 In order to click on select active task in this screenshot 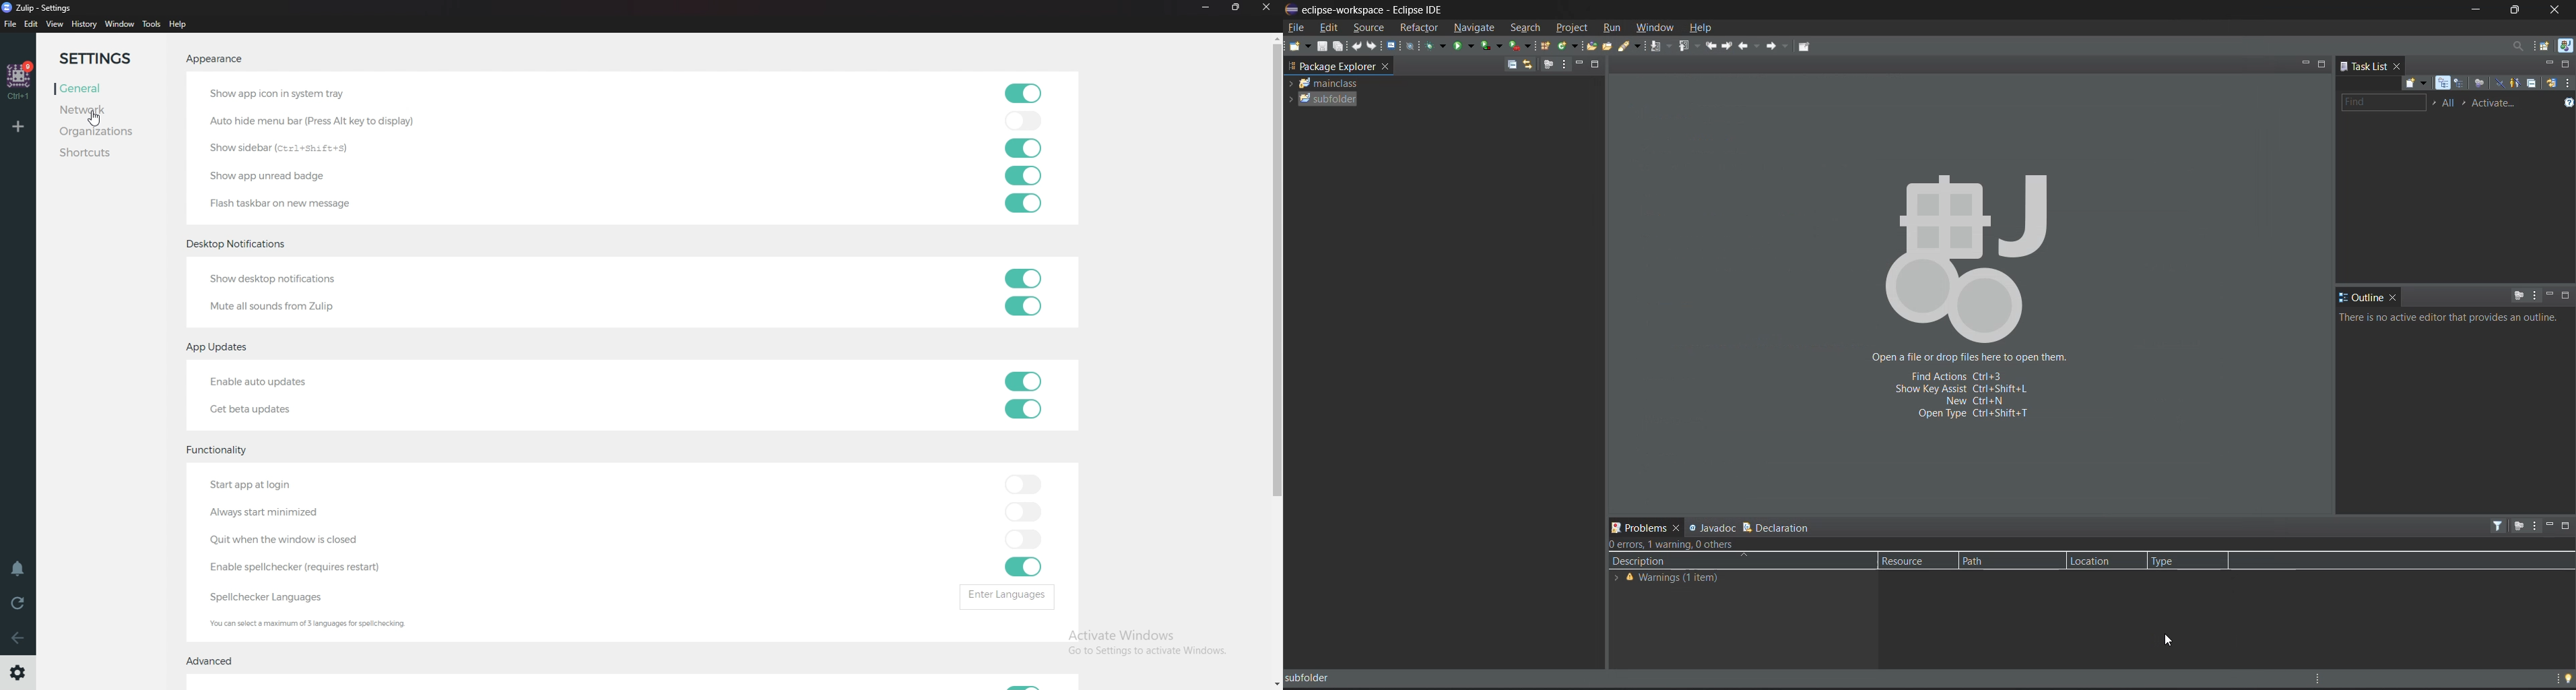, I will do `click(2467, 104)`.